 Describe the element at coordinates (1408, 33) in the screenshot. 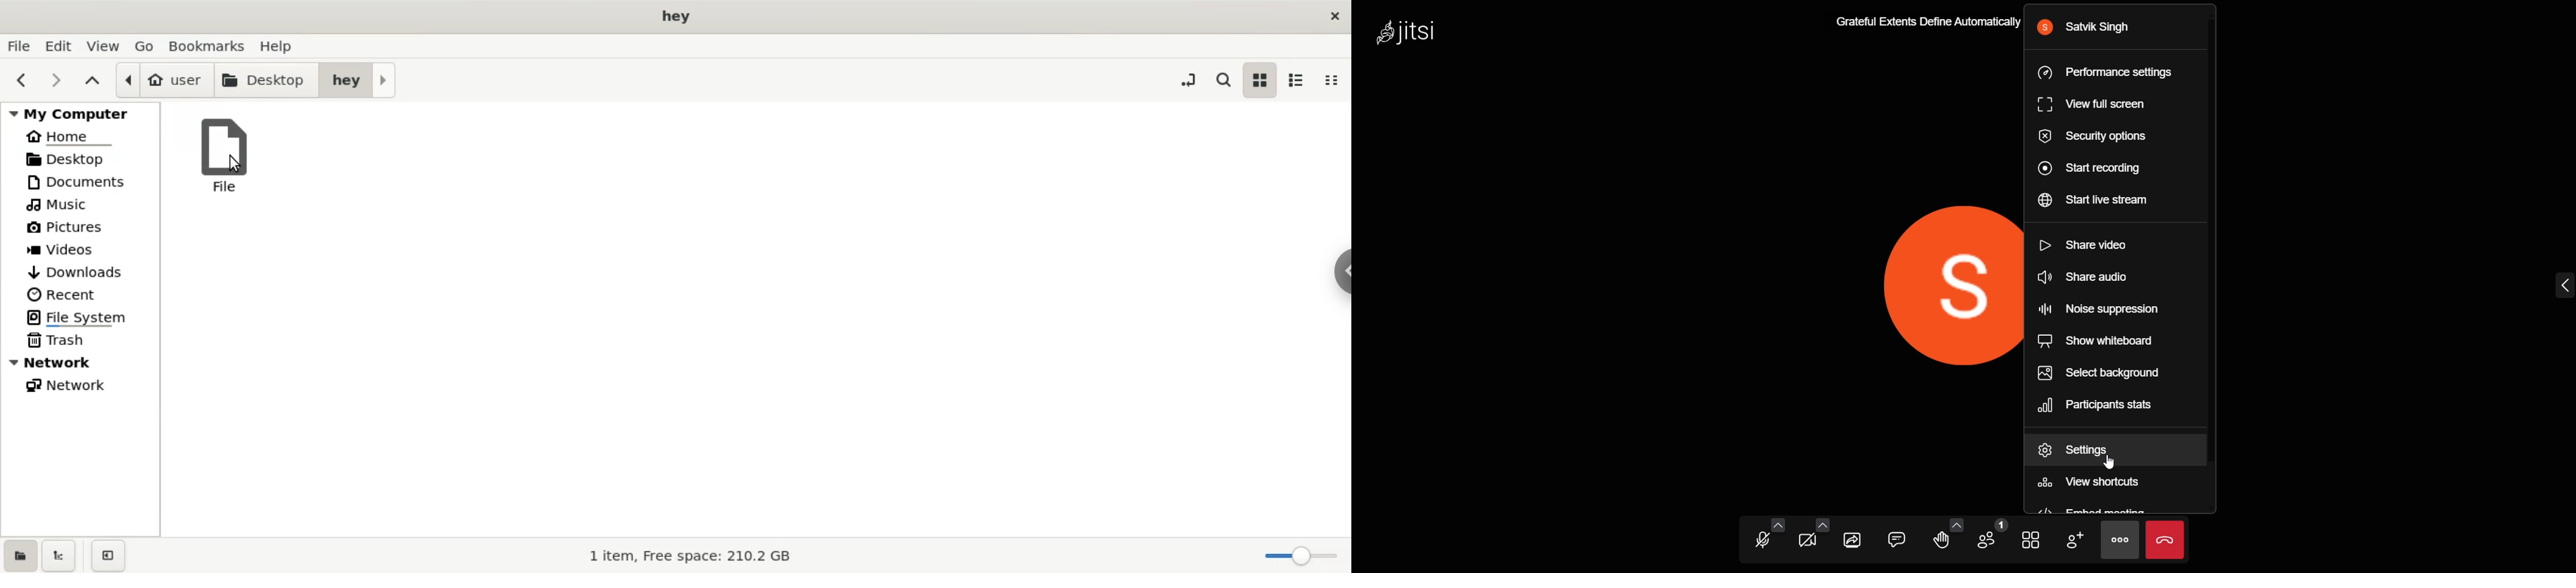

I see `logo` at that location.